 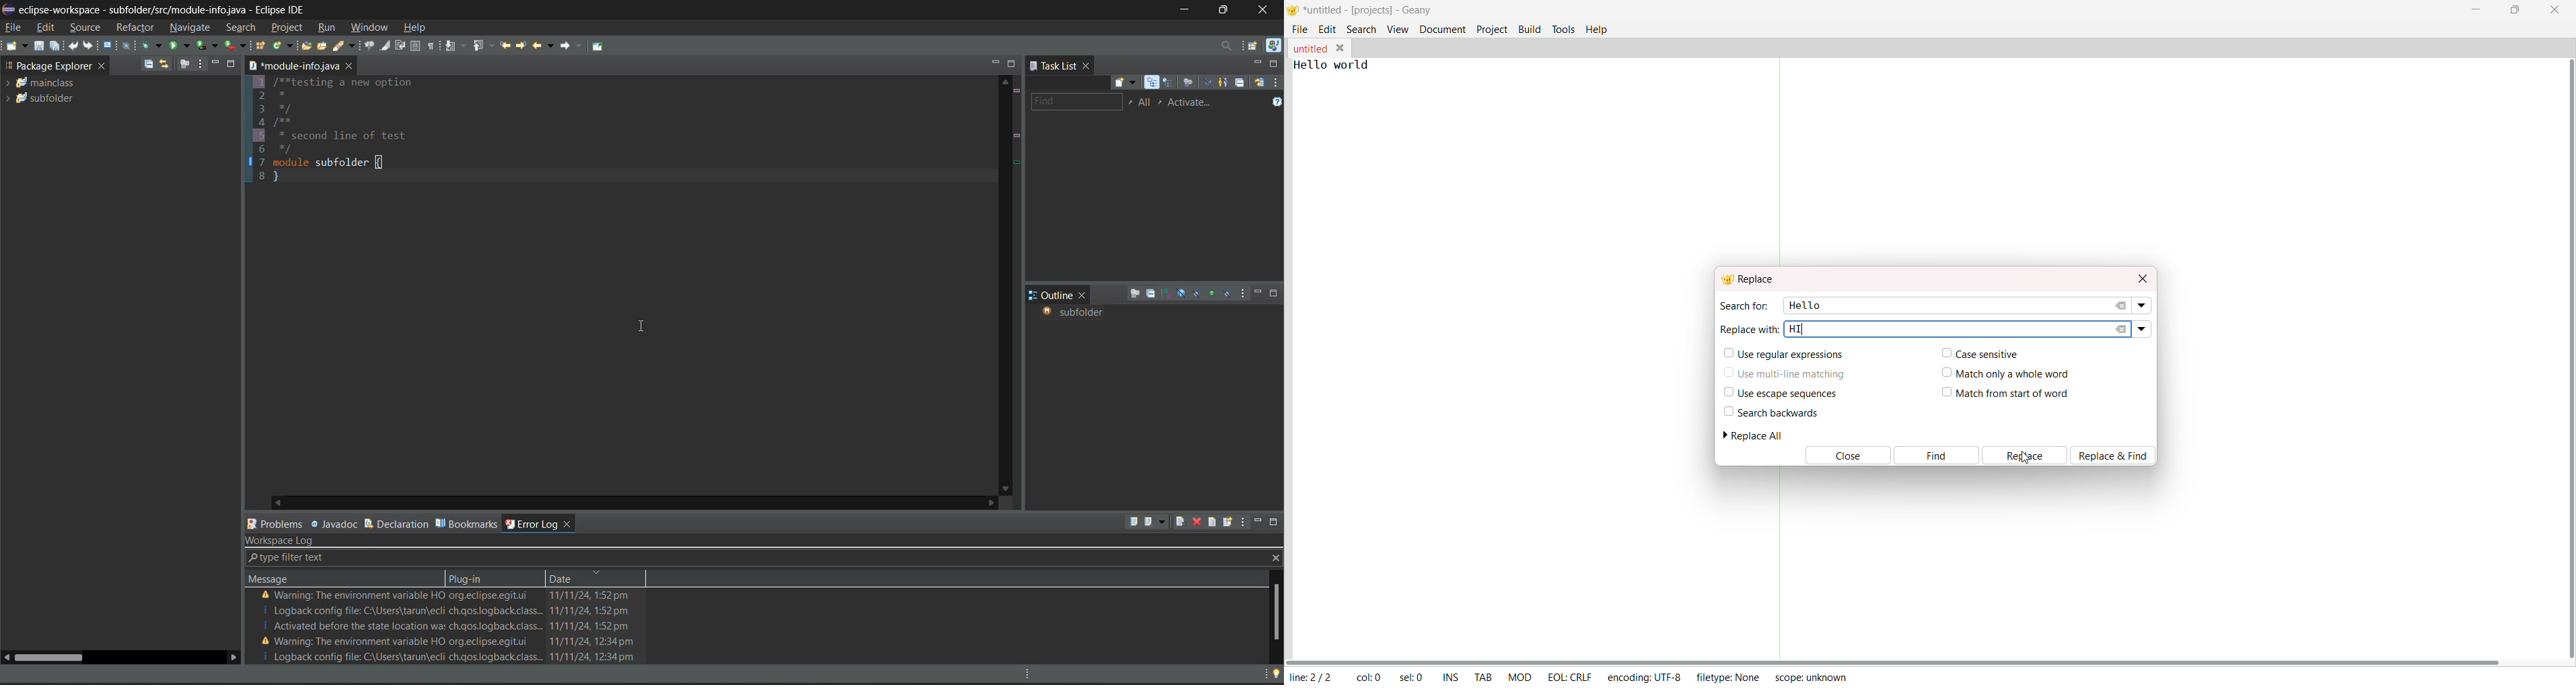 I want to click on close, so click(x=104, y=67).